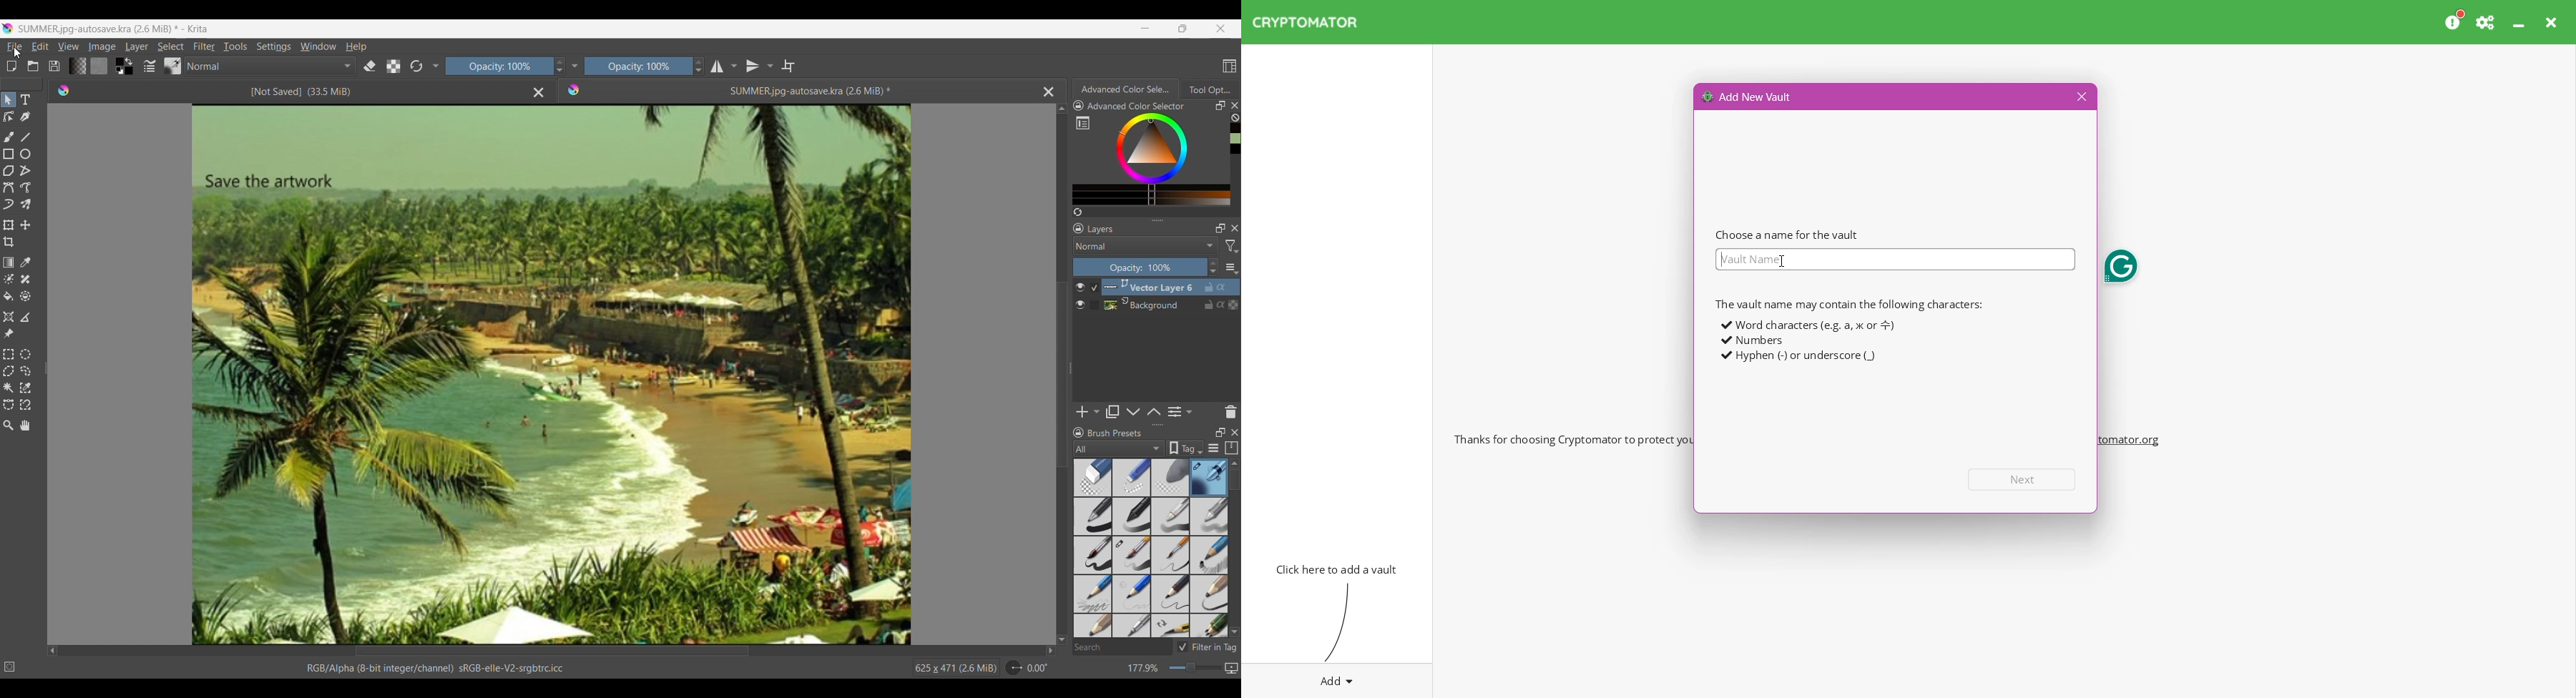  Describe the element at coordinates (172, 65) in the screenshot. I see `Choose brush preset` at that location.